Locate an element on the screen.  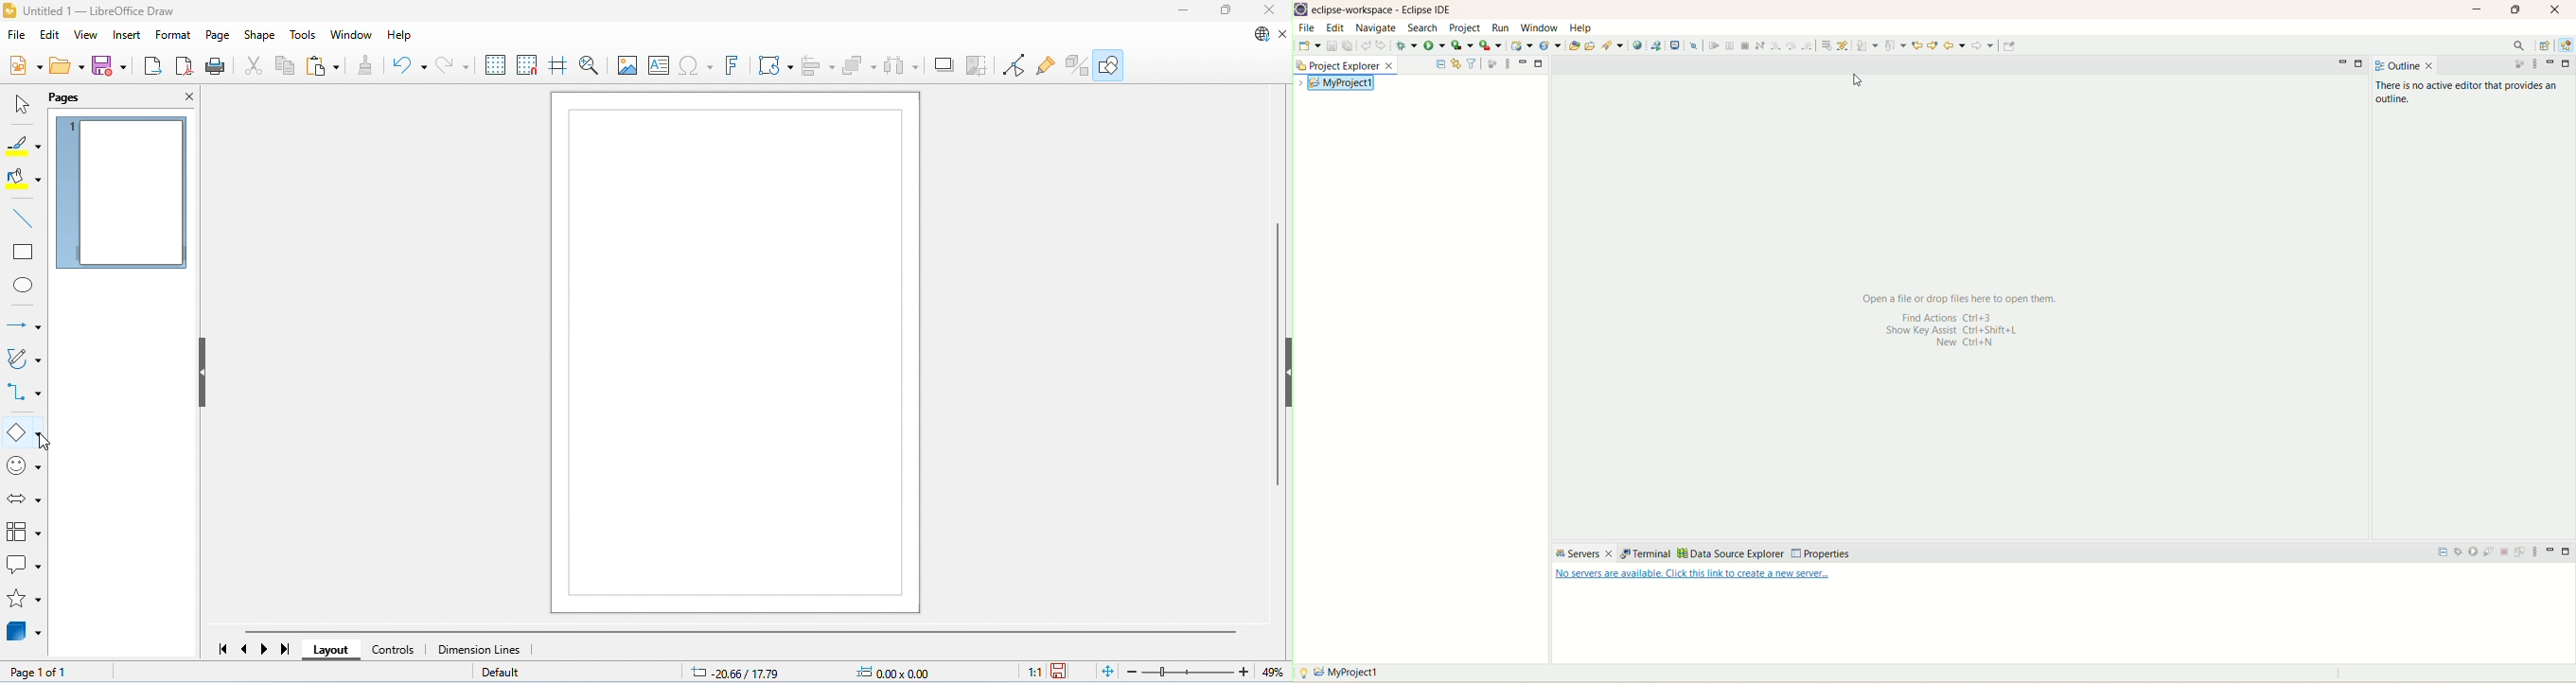
stars and banners is located at coordinates (25, 599).